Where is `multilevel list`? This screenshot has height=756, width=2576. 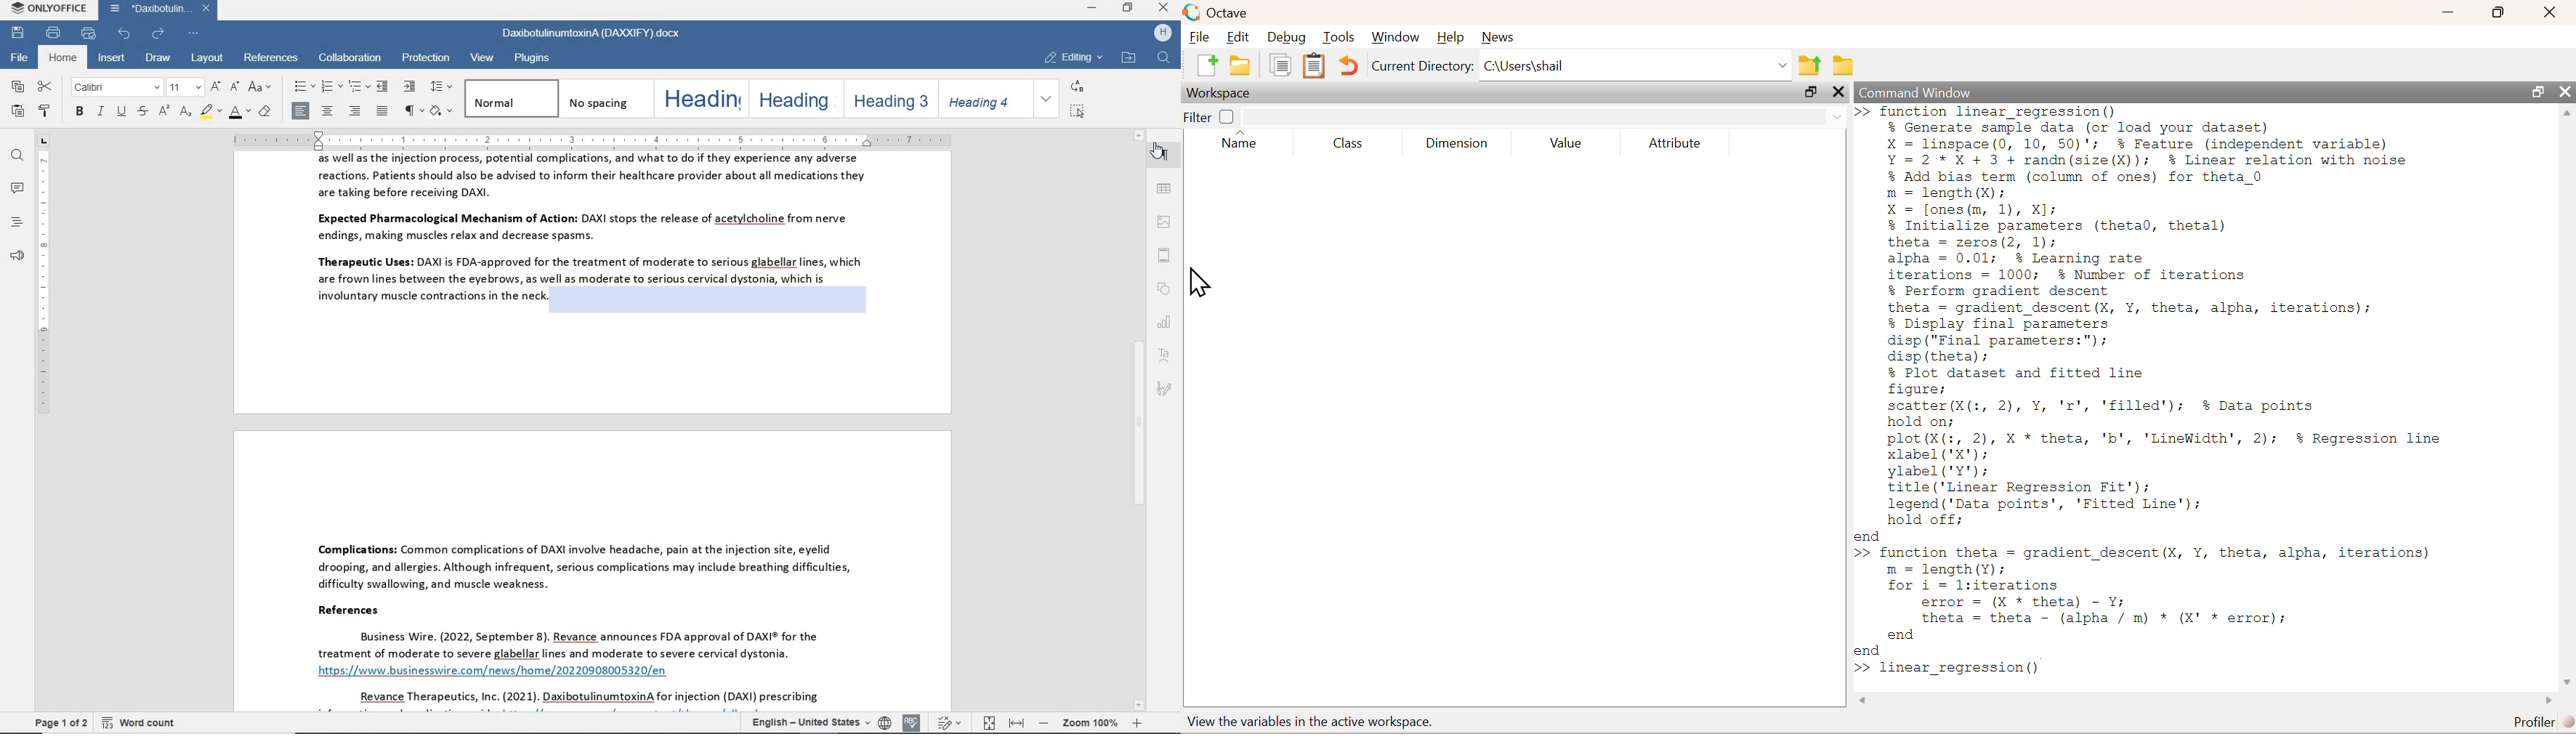 multilevel list is located at coordinates (357, 87).